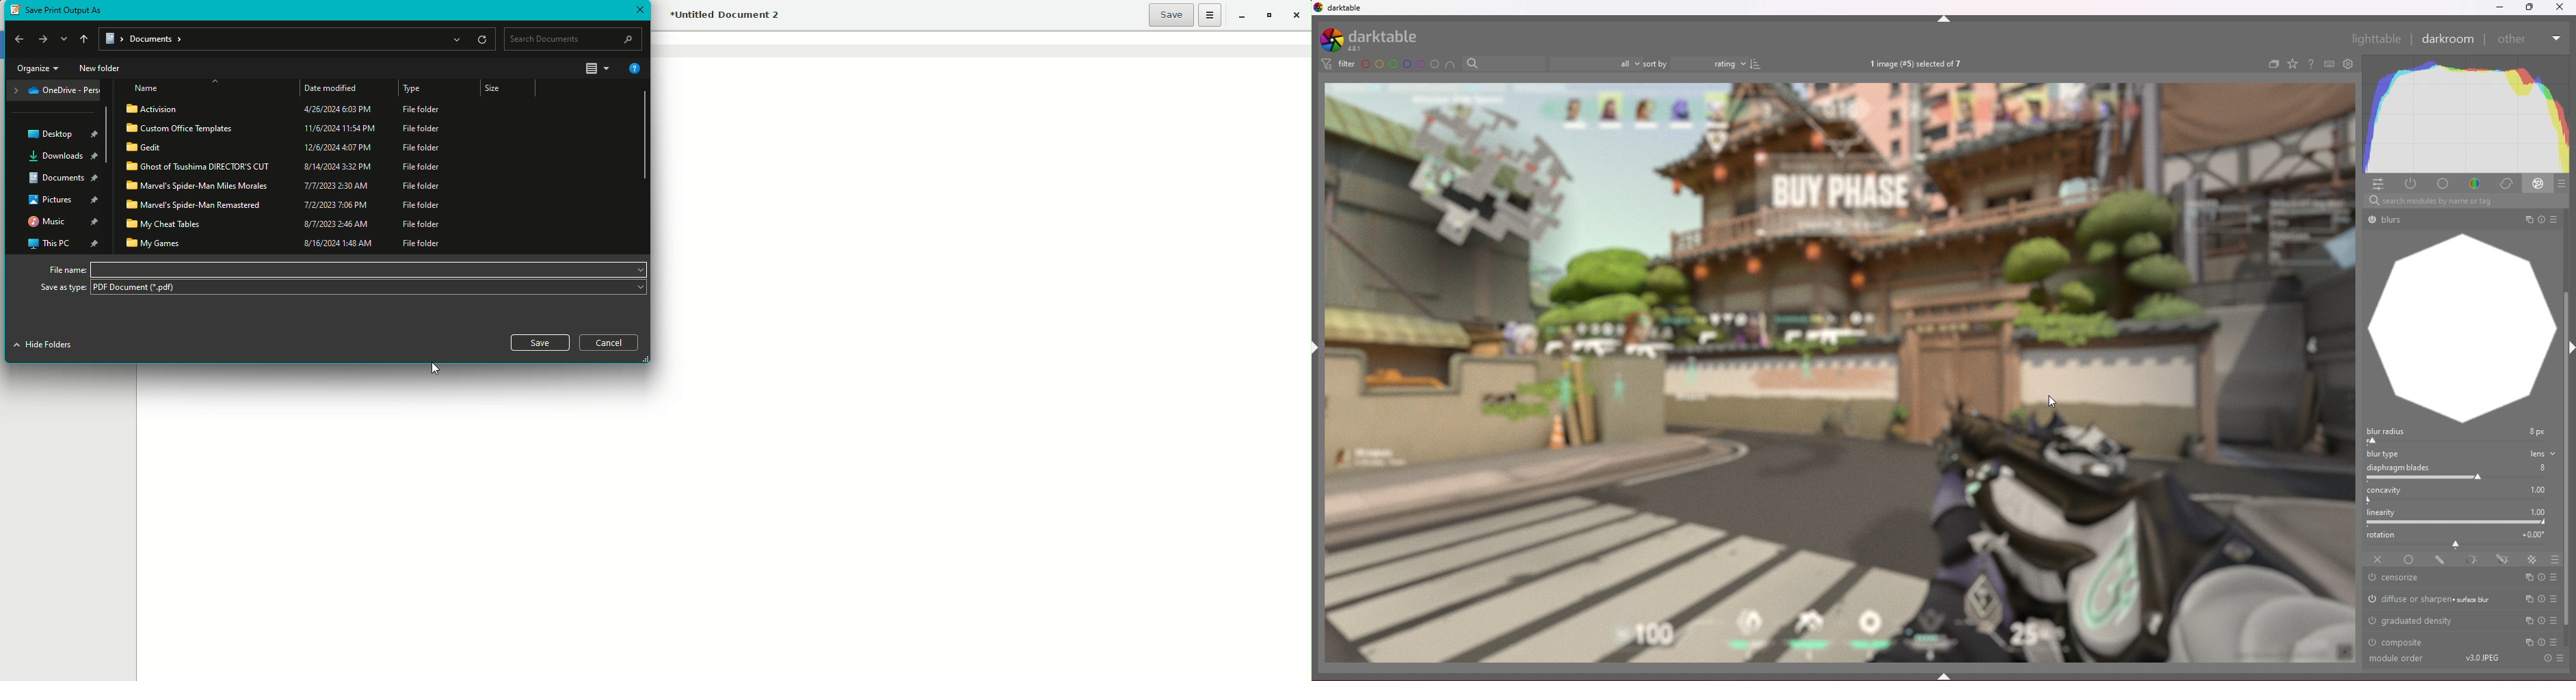 This screenshot has width=2576, height=700. I want to click on include color label, so click(1449, 64).